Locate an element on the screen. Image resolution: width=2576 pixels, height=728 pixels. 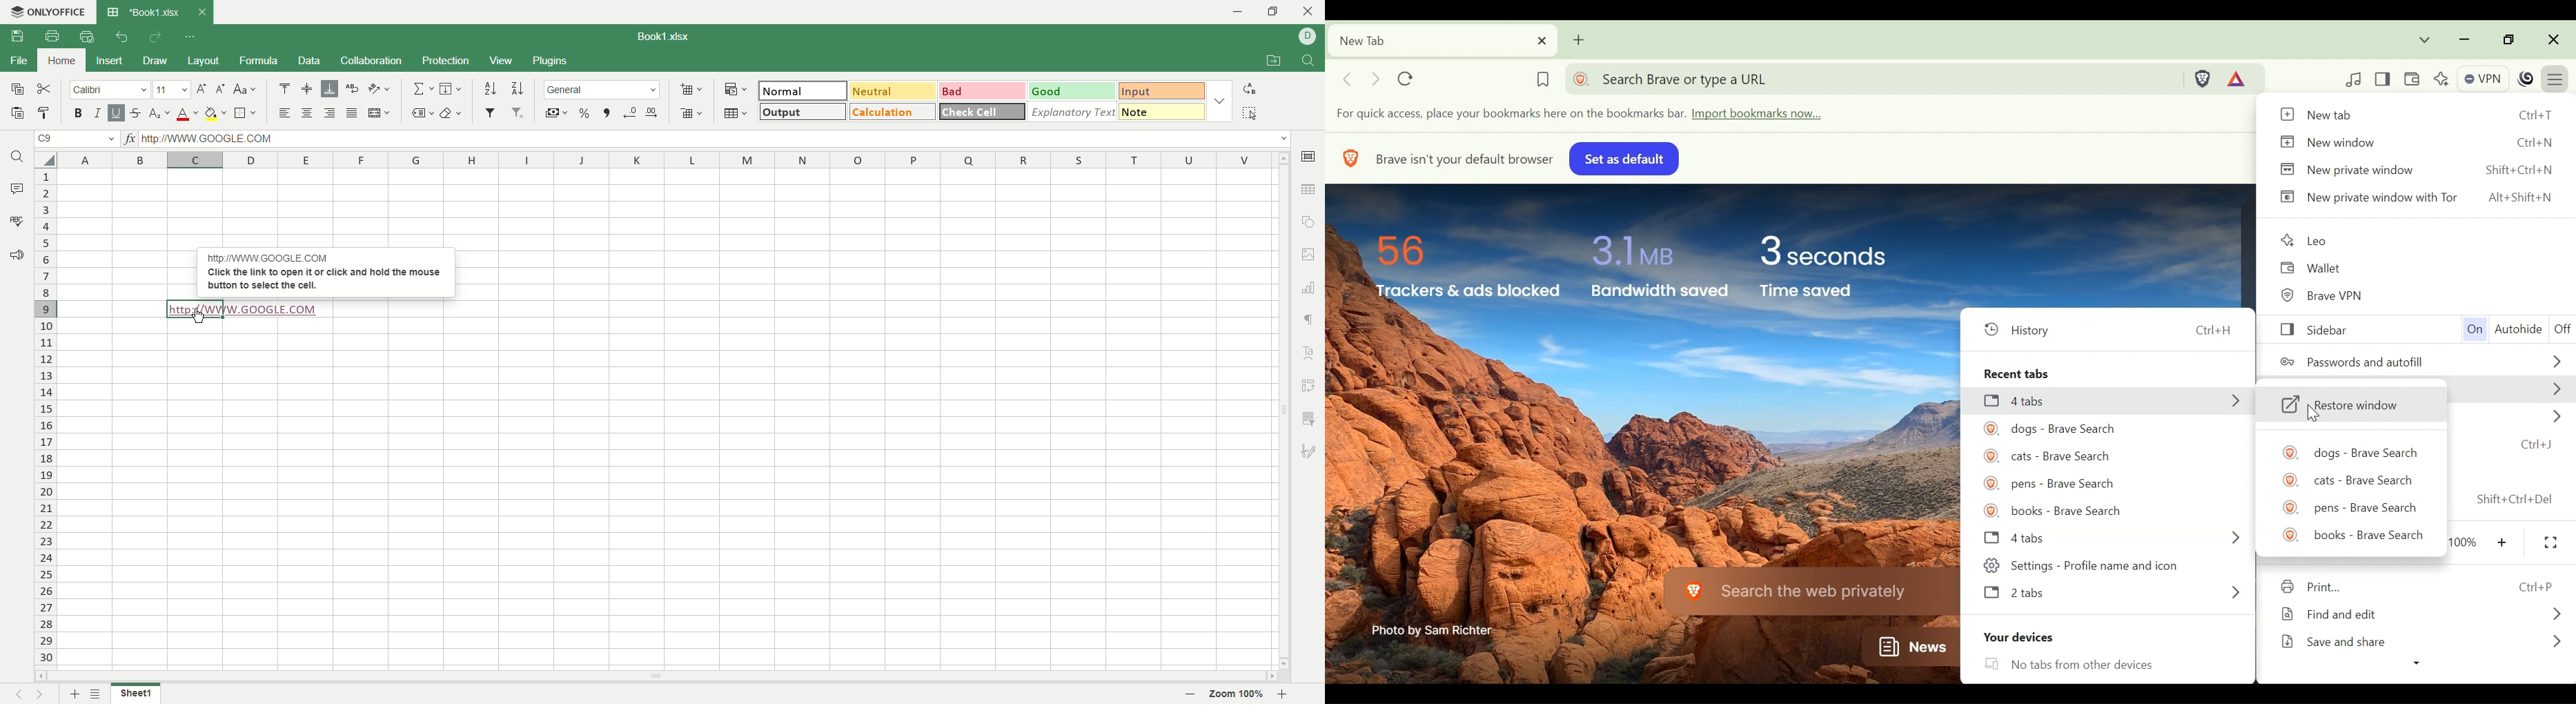
sheet tab is located at coordinates (141, 12).